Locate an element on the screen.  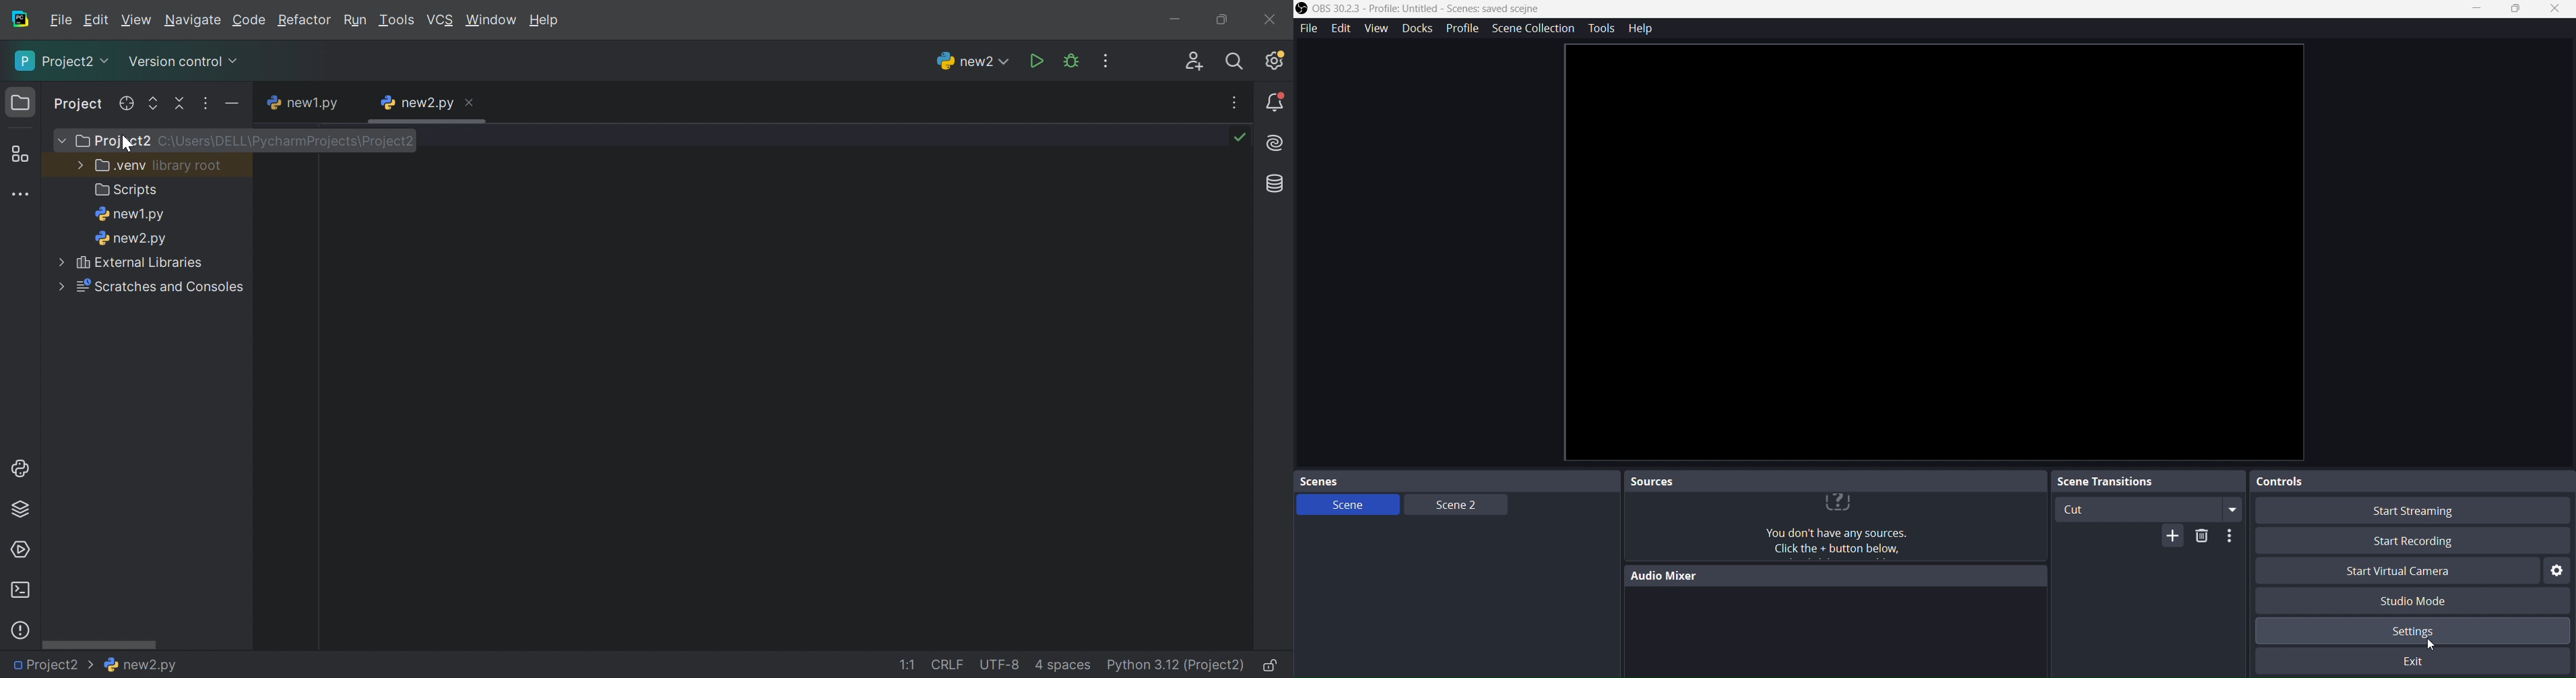
Python Packages is located at coordinates (20, 511).